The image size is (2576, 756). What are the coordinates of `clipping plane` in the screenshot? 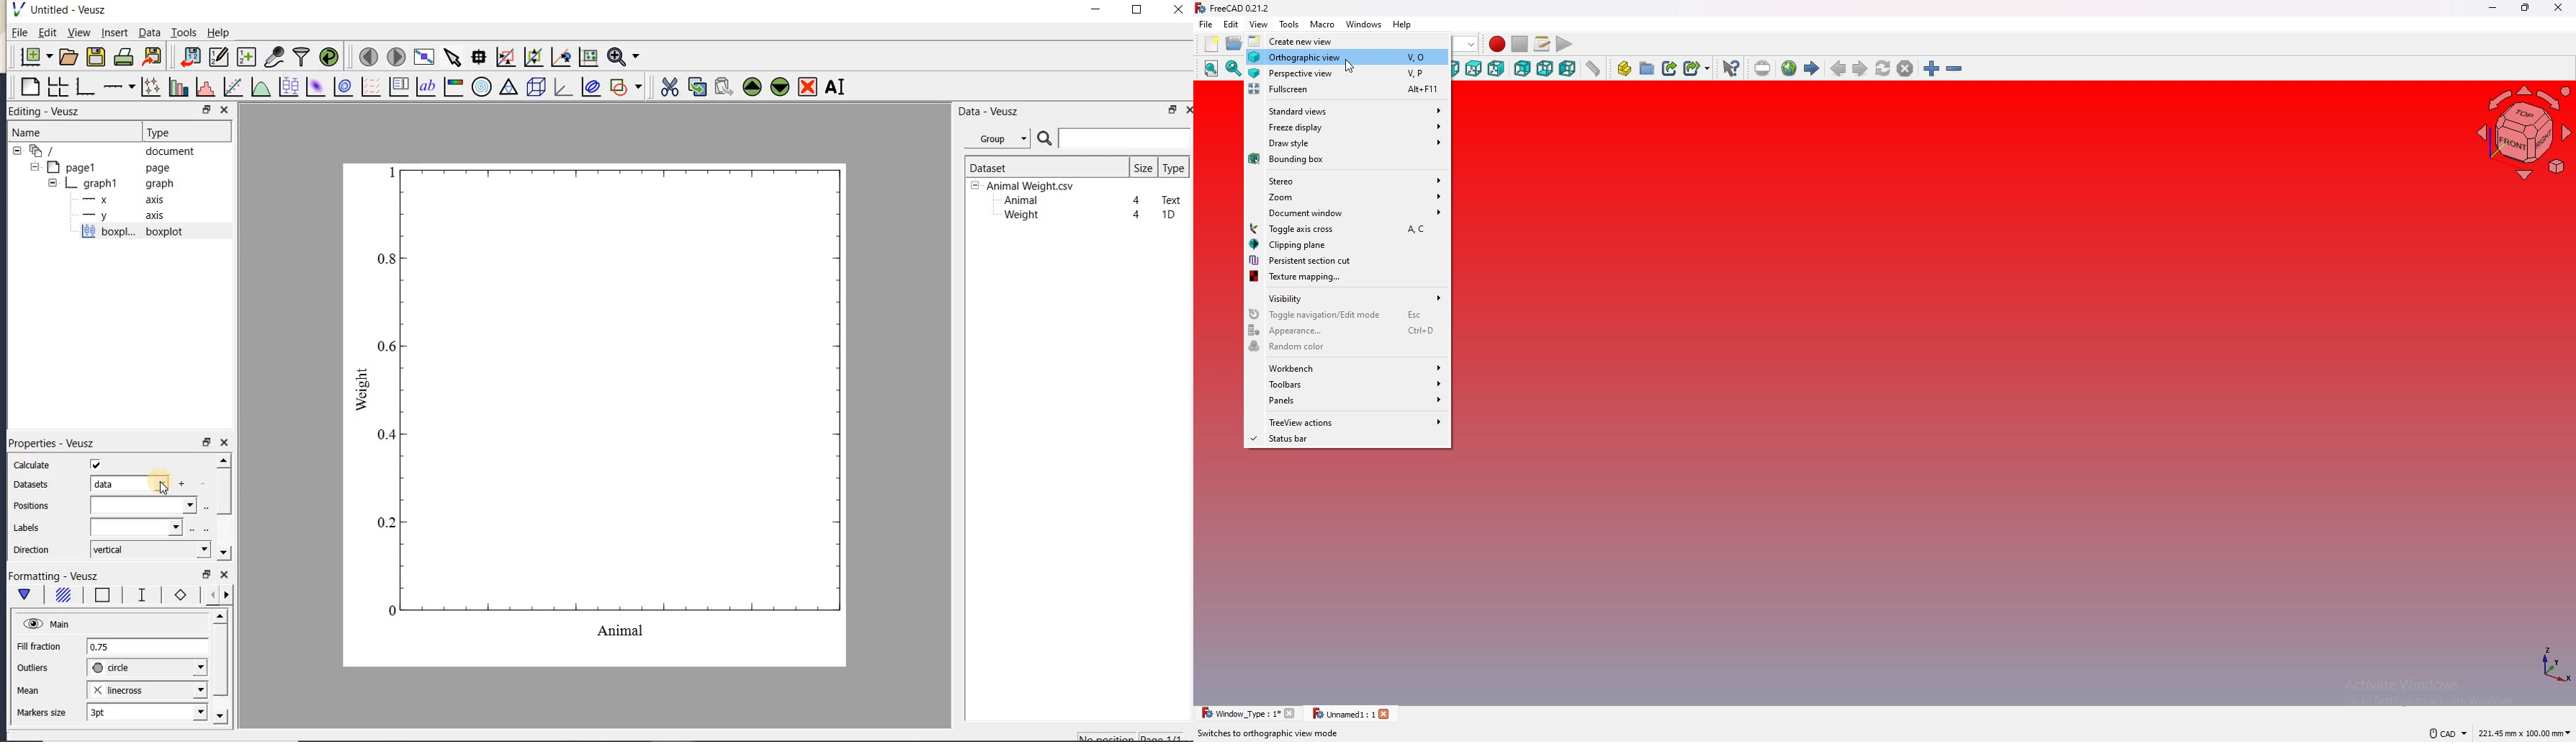 It's located at (1348, 245).